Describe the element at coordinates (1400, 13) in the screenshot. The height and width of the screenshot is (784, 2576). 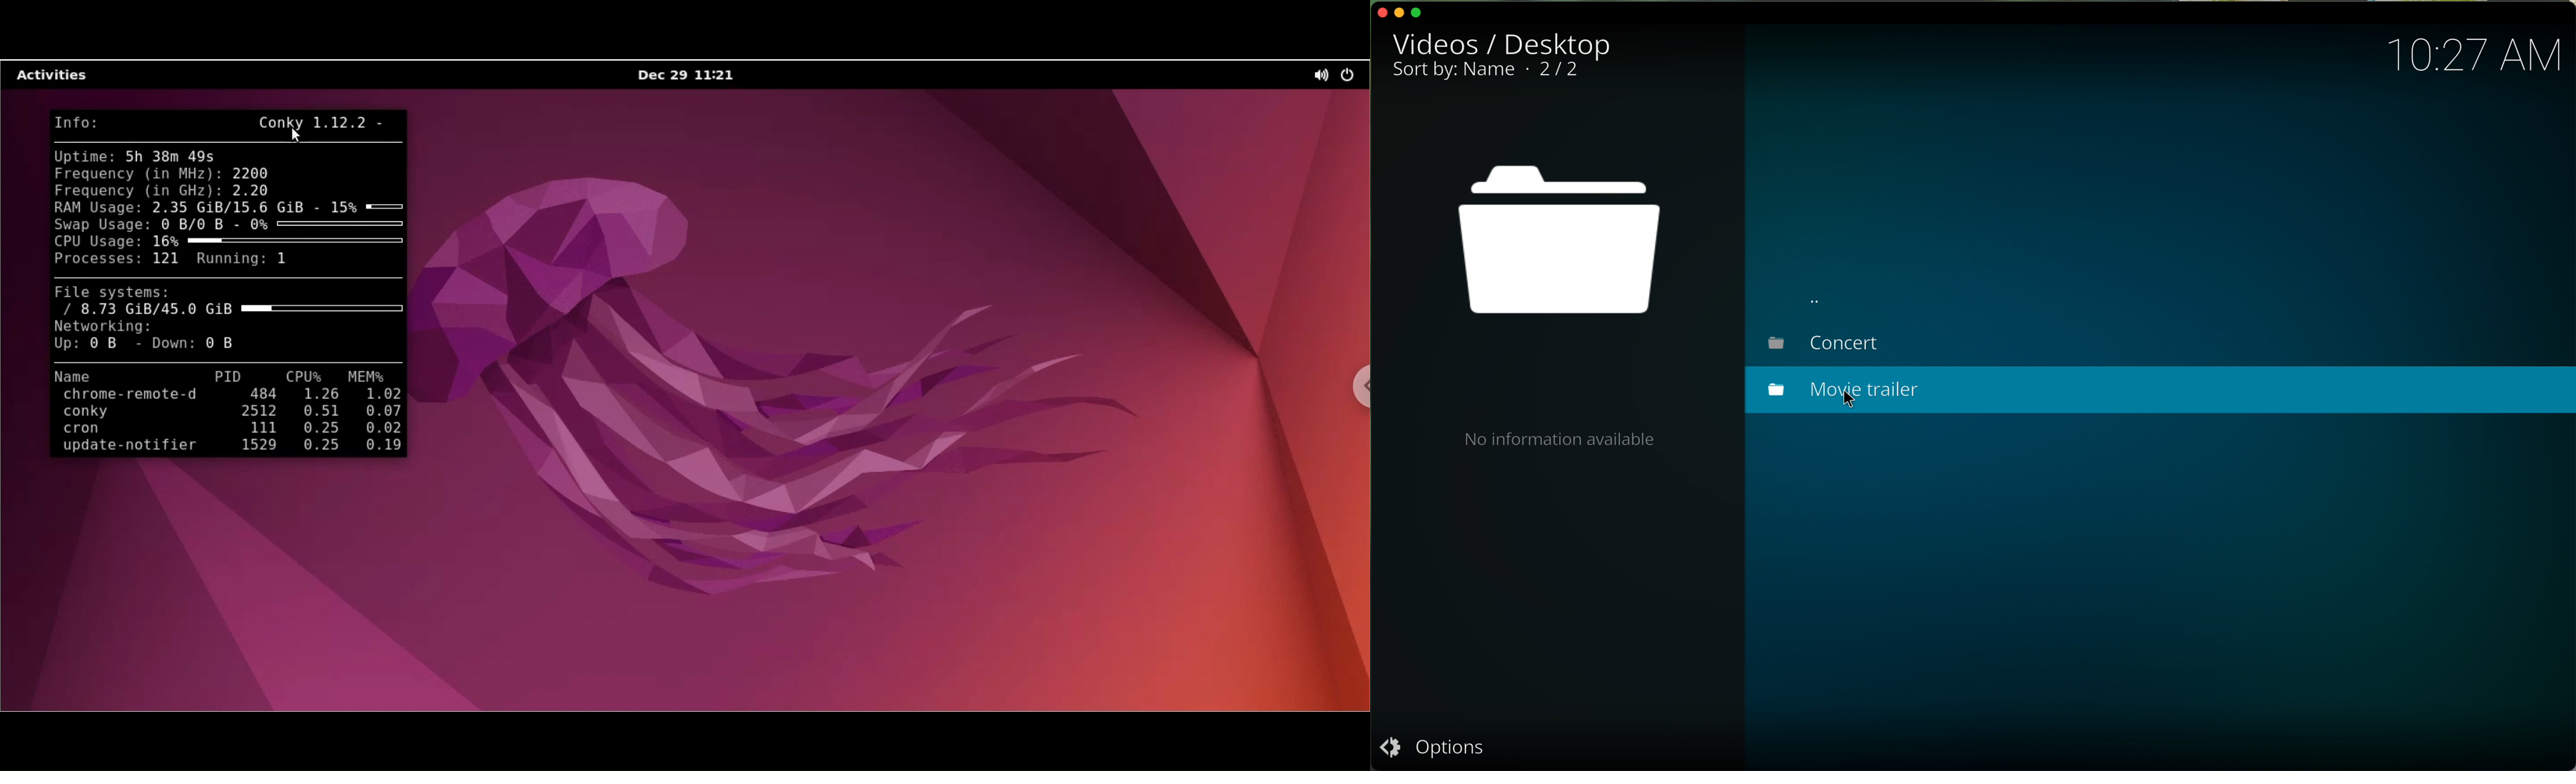
I see `minimise` at that location.